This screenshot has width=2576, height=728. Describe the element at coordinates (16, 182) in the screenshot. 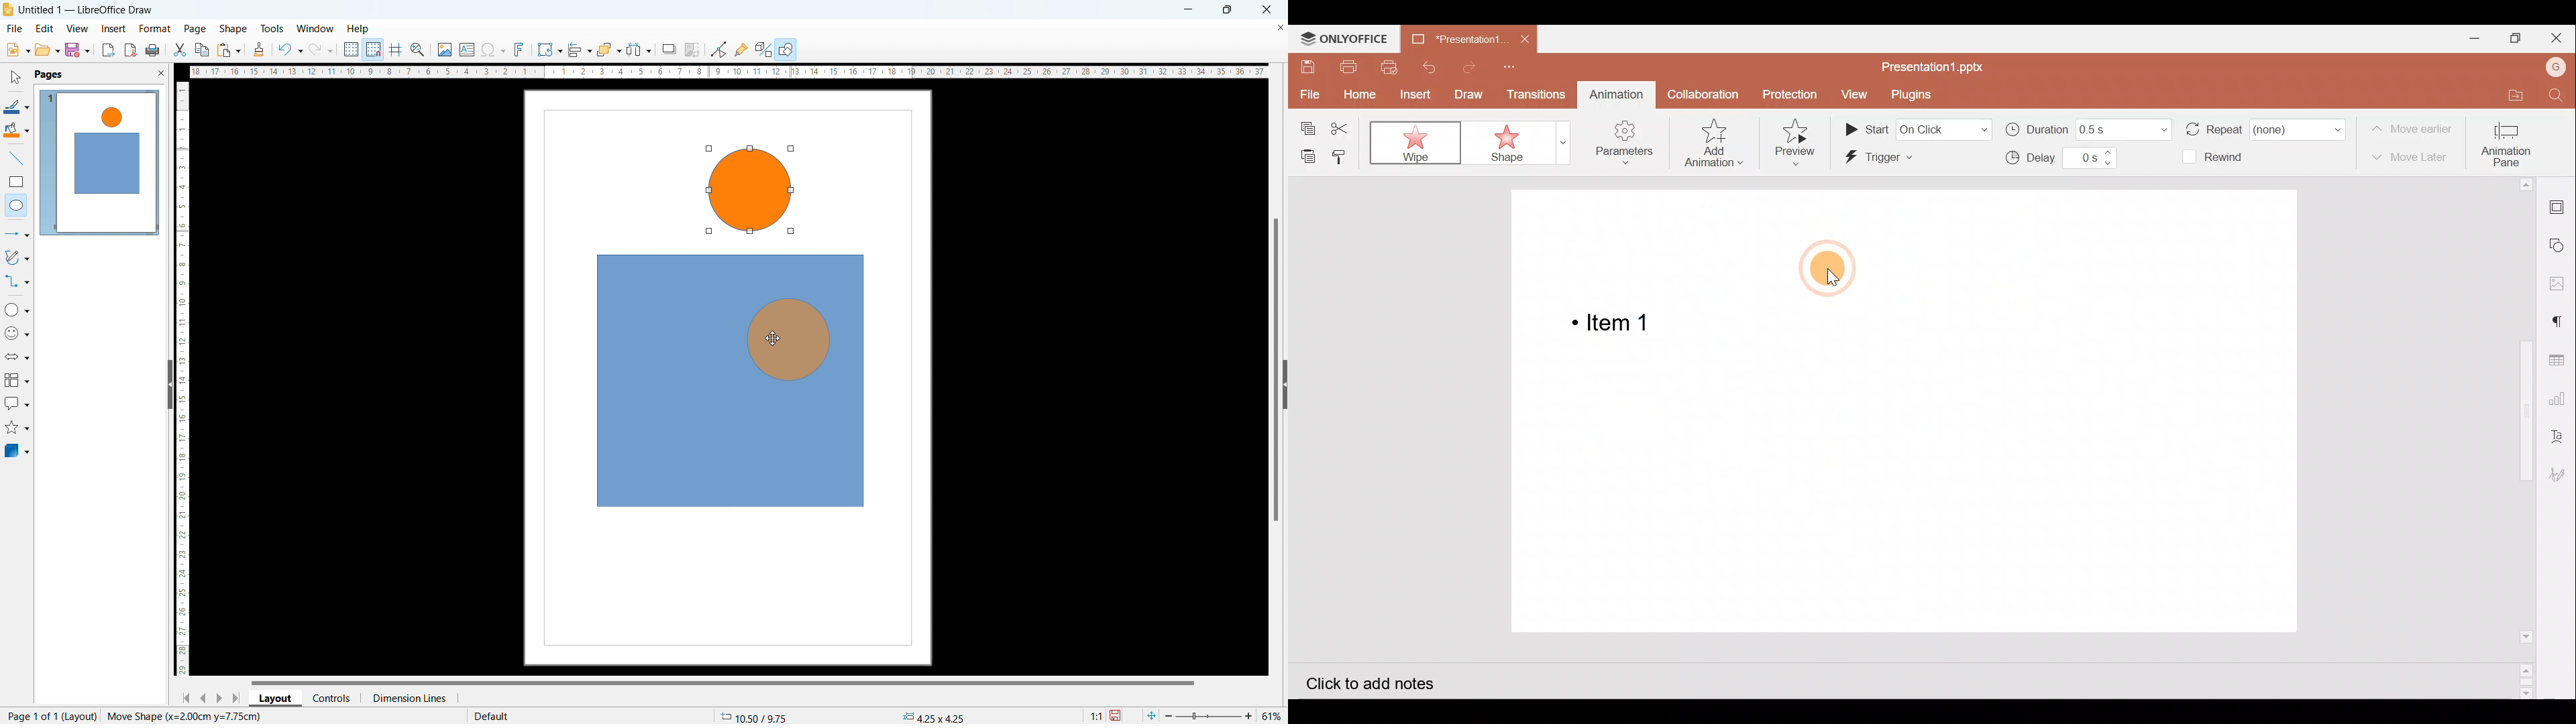

I see `rectangle` at that location.